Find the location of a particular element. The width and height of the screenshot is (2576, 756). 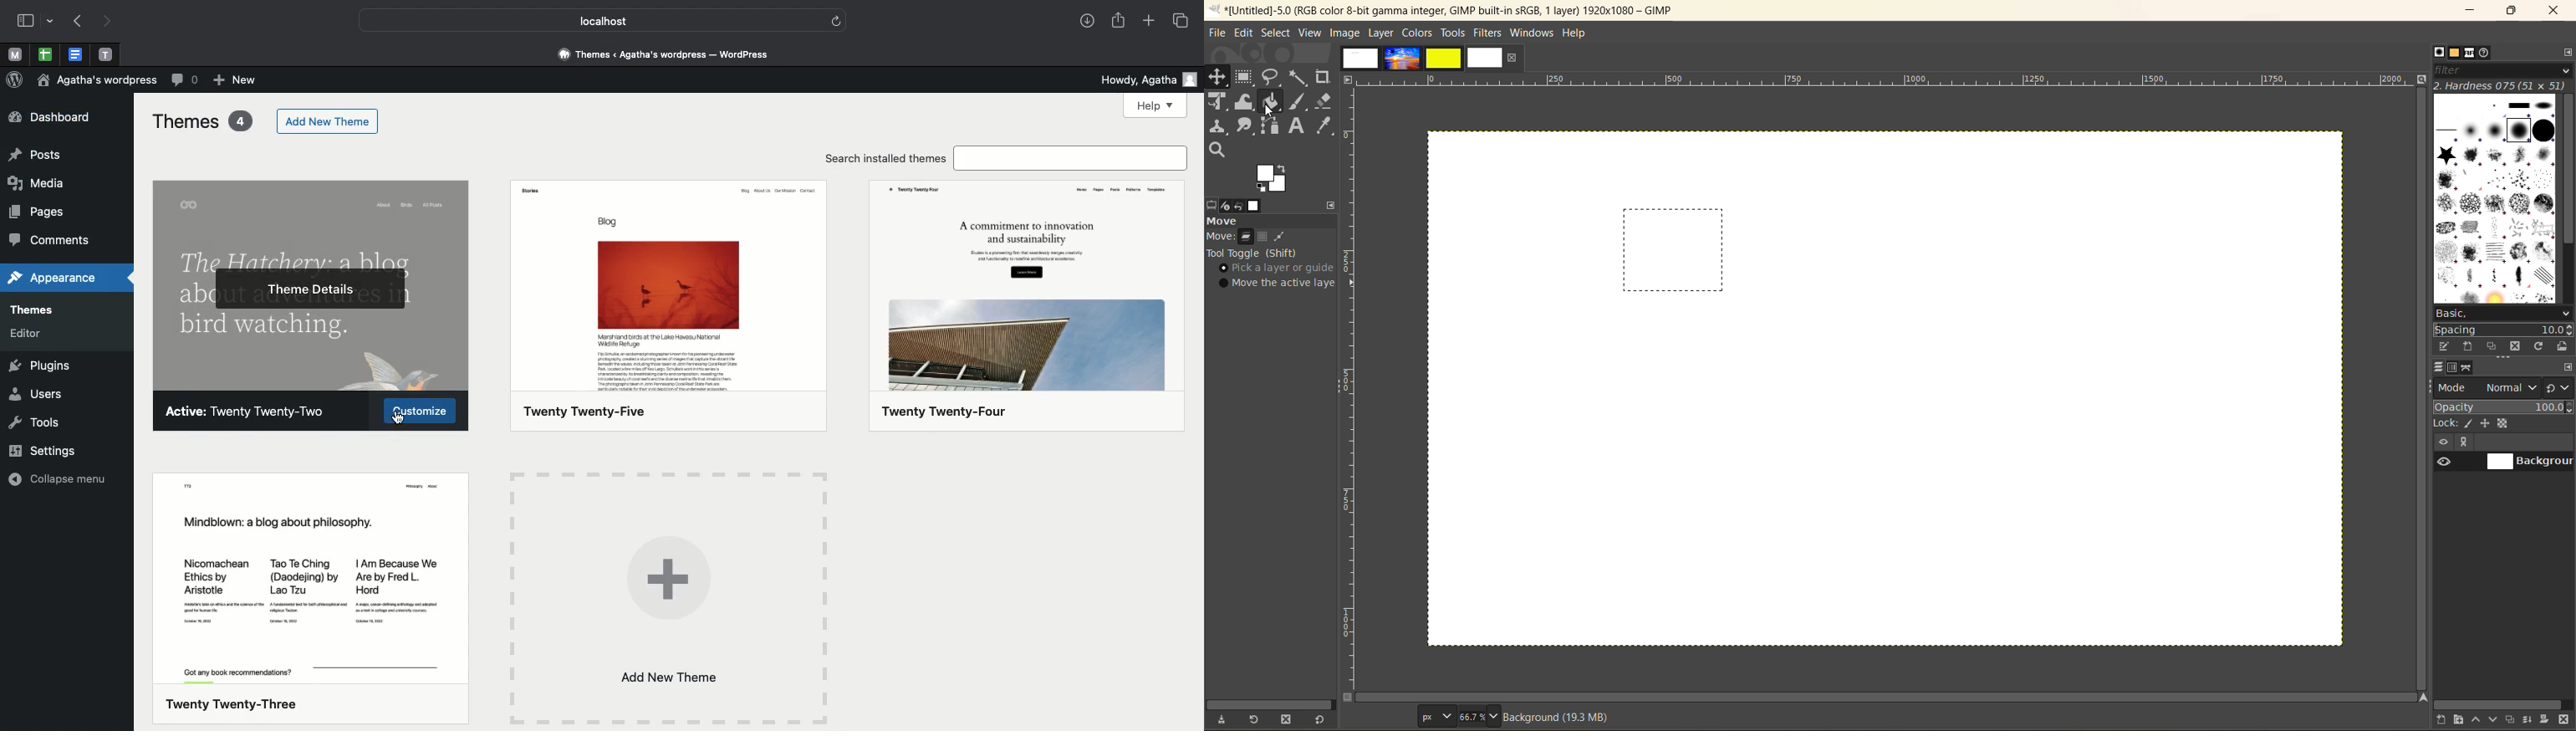

filter is located at coordinates (2505, 72).